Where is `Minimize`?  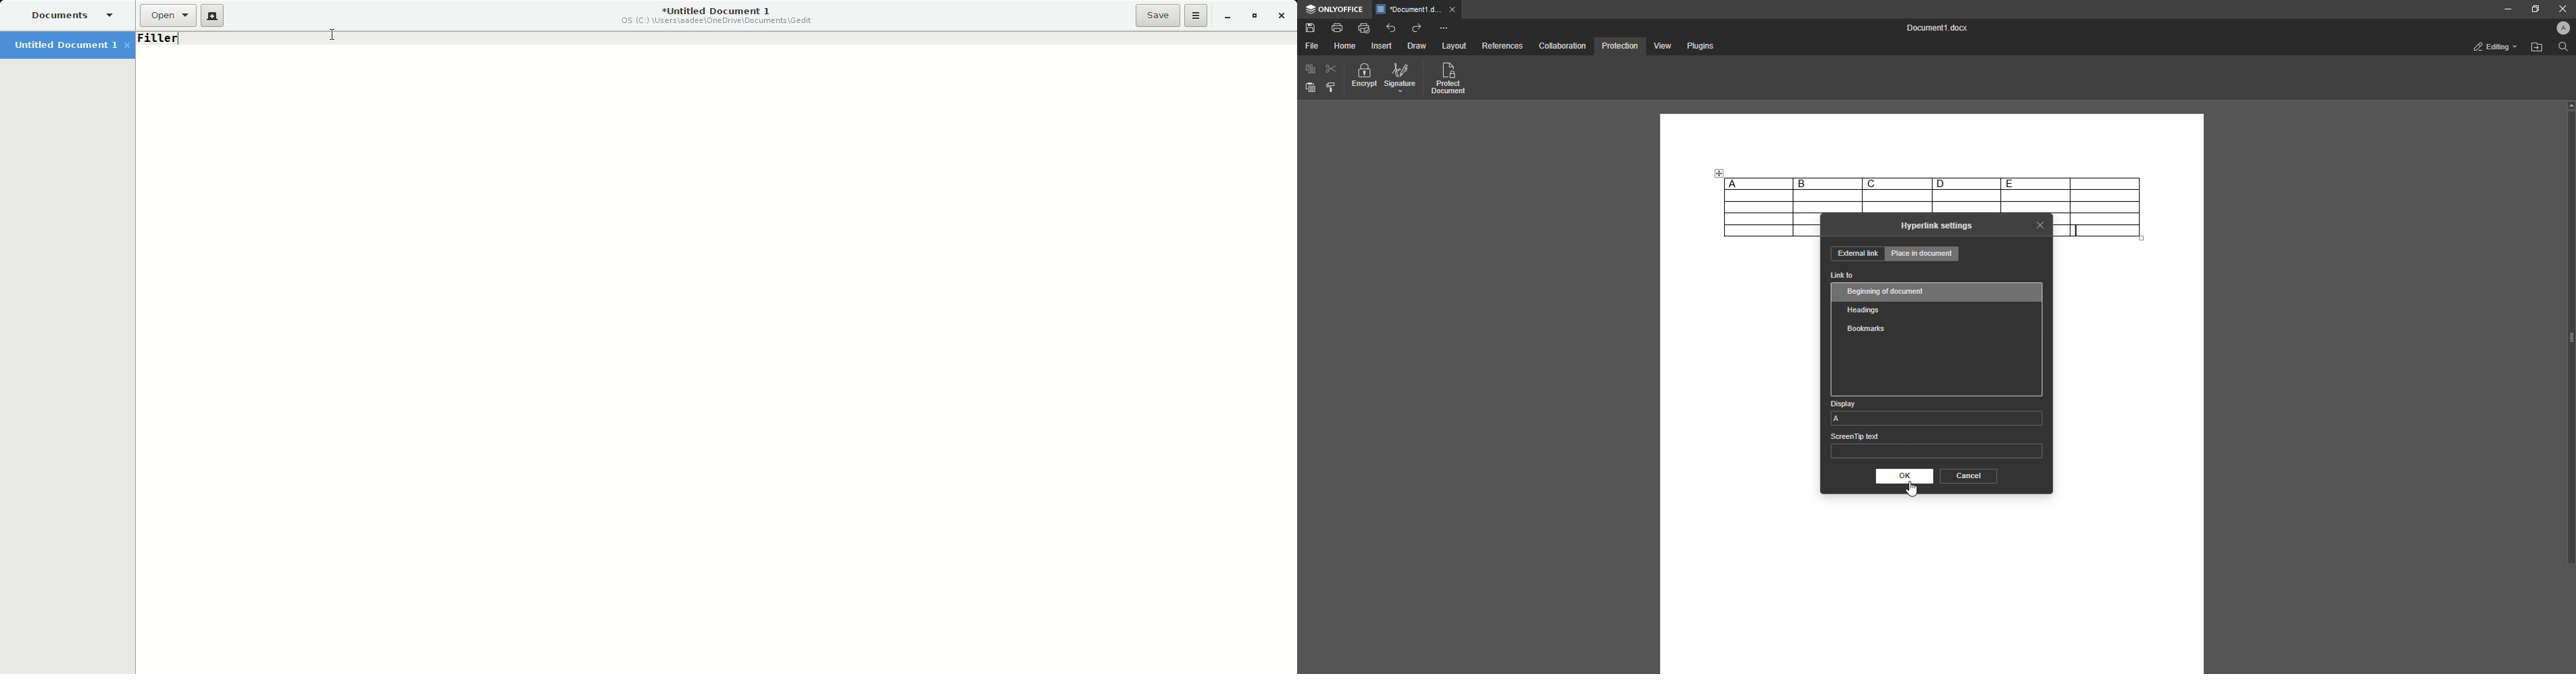 Minimize is located at coordinates (2504, 9).